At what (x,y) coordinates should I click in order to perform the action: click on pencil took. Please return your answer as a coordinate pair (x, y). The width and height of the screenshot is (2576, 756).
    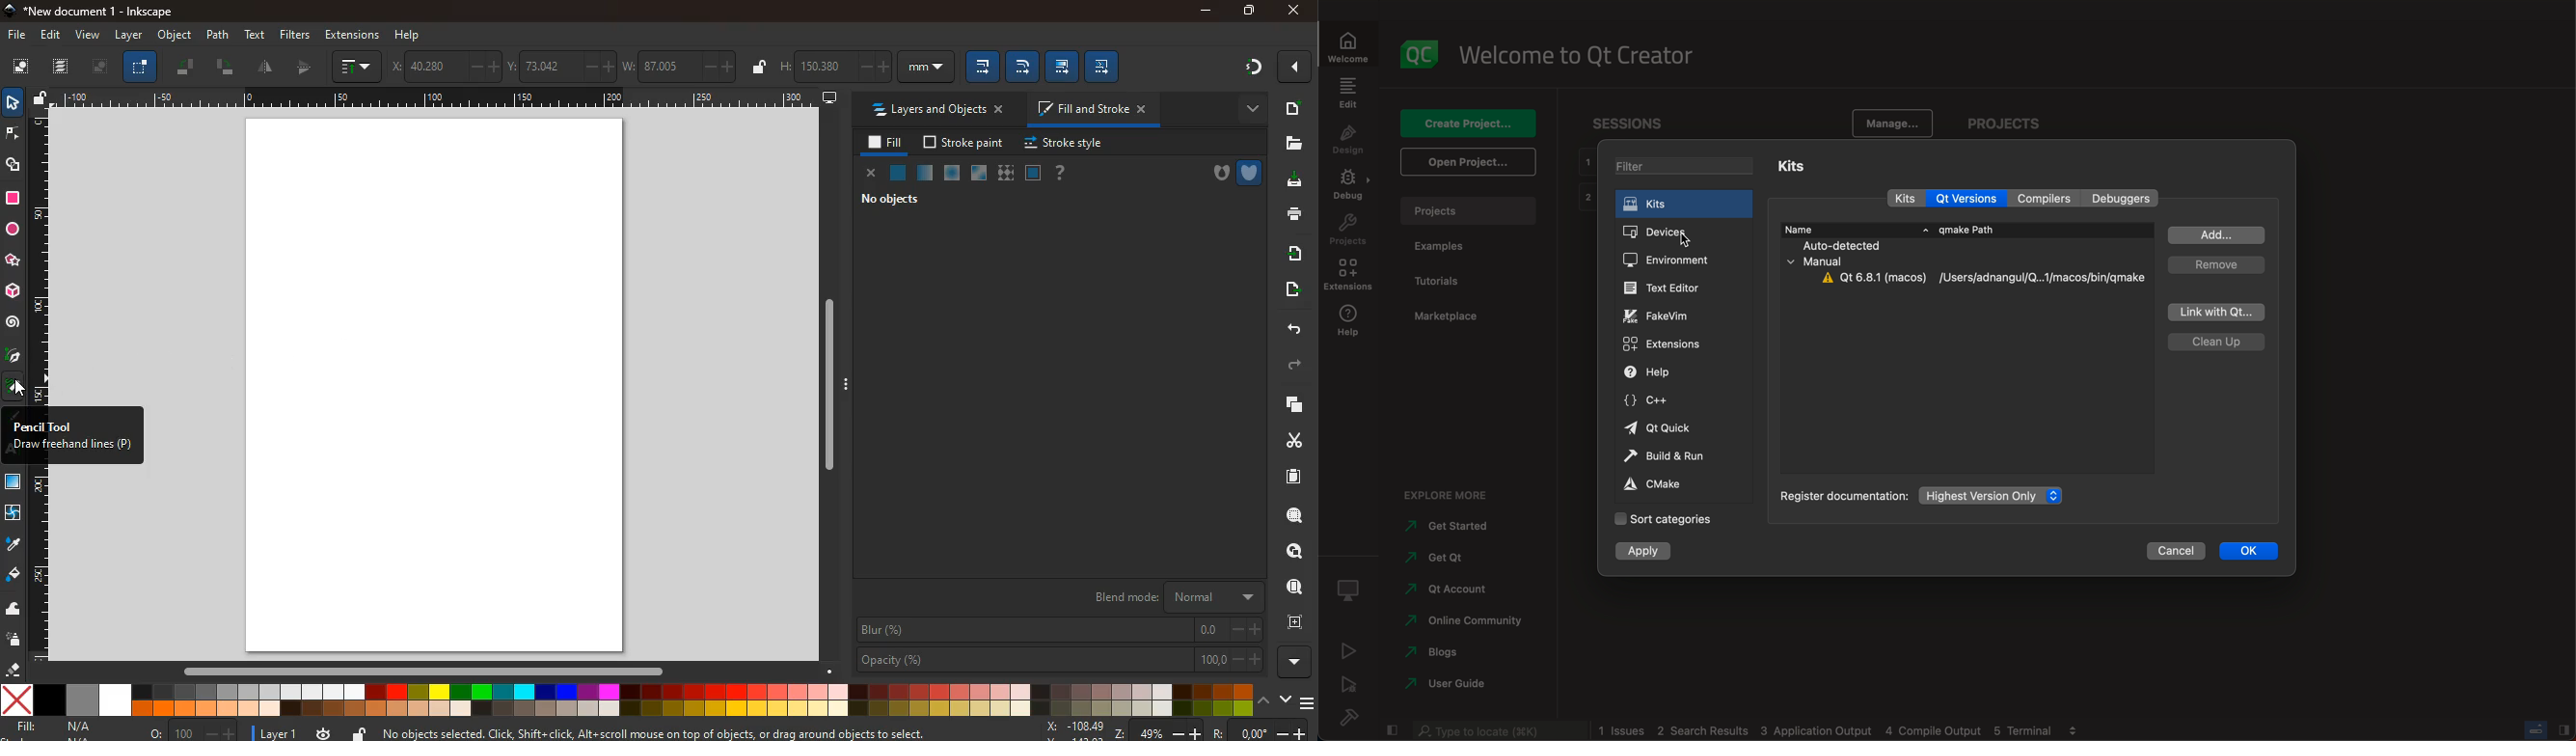
    Looking at the image, I should click on (14, 386).